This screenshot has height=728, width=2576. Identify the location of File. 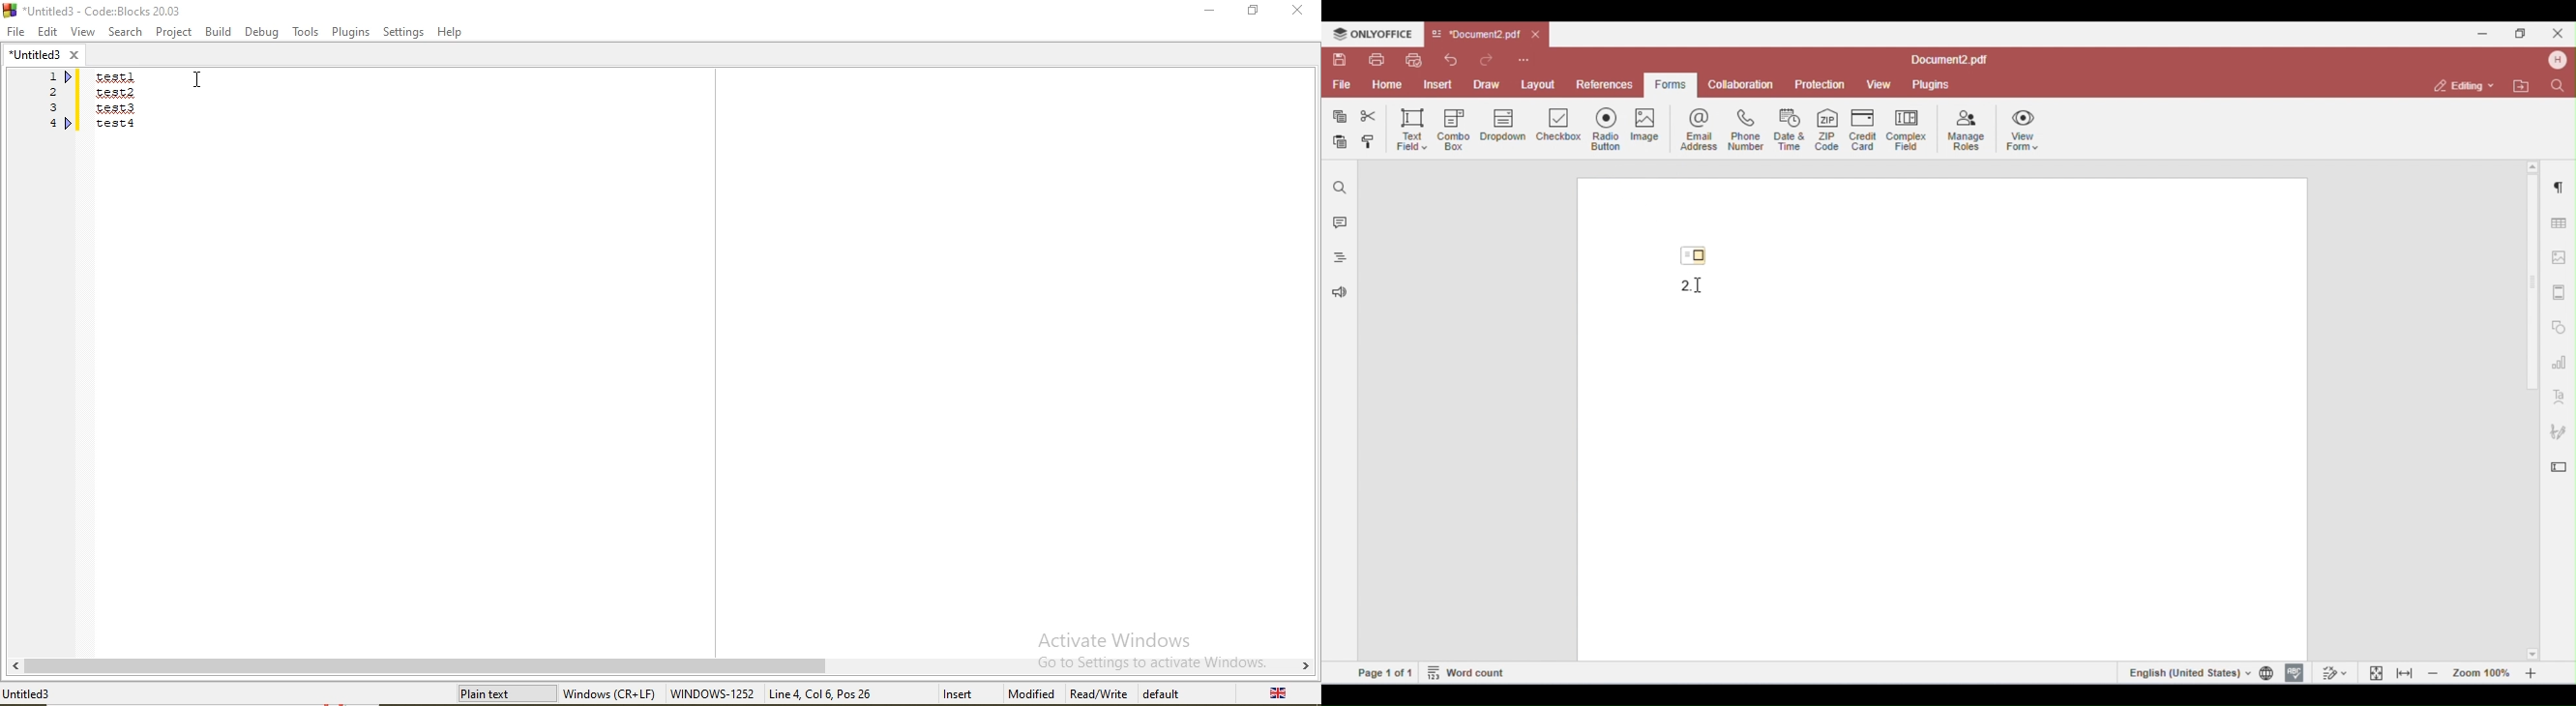
(15, 31).